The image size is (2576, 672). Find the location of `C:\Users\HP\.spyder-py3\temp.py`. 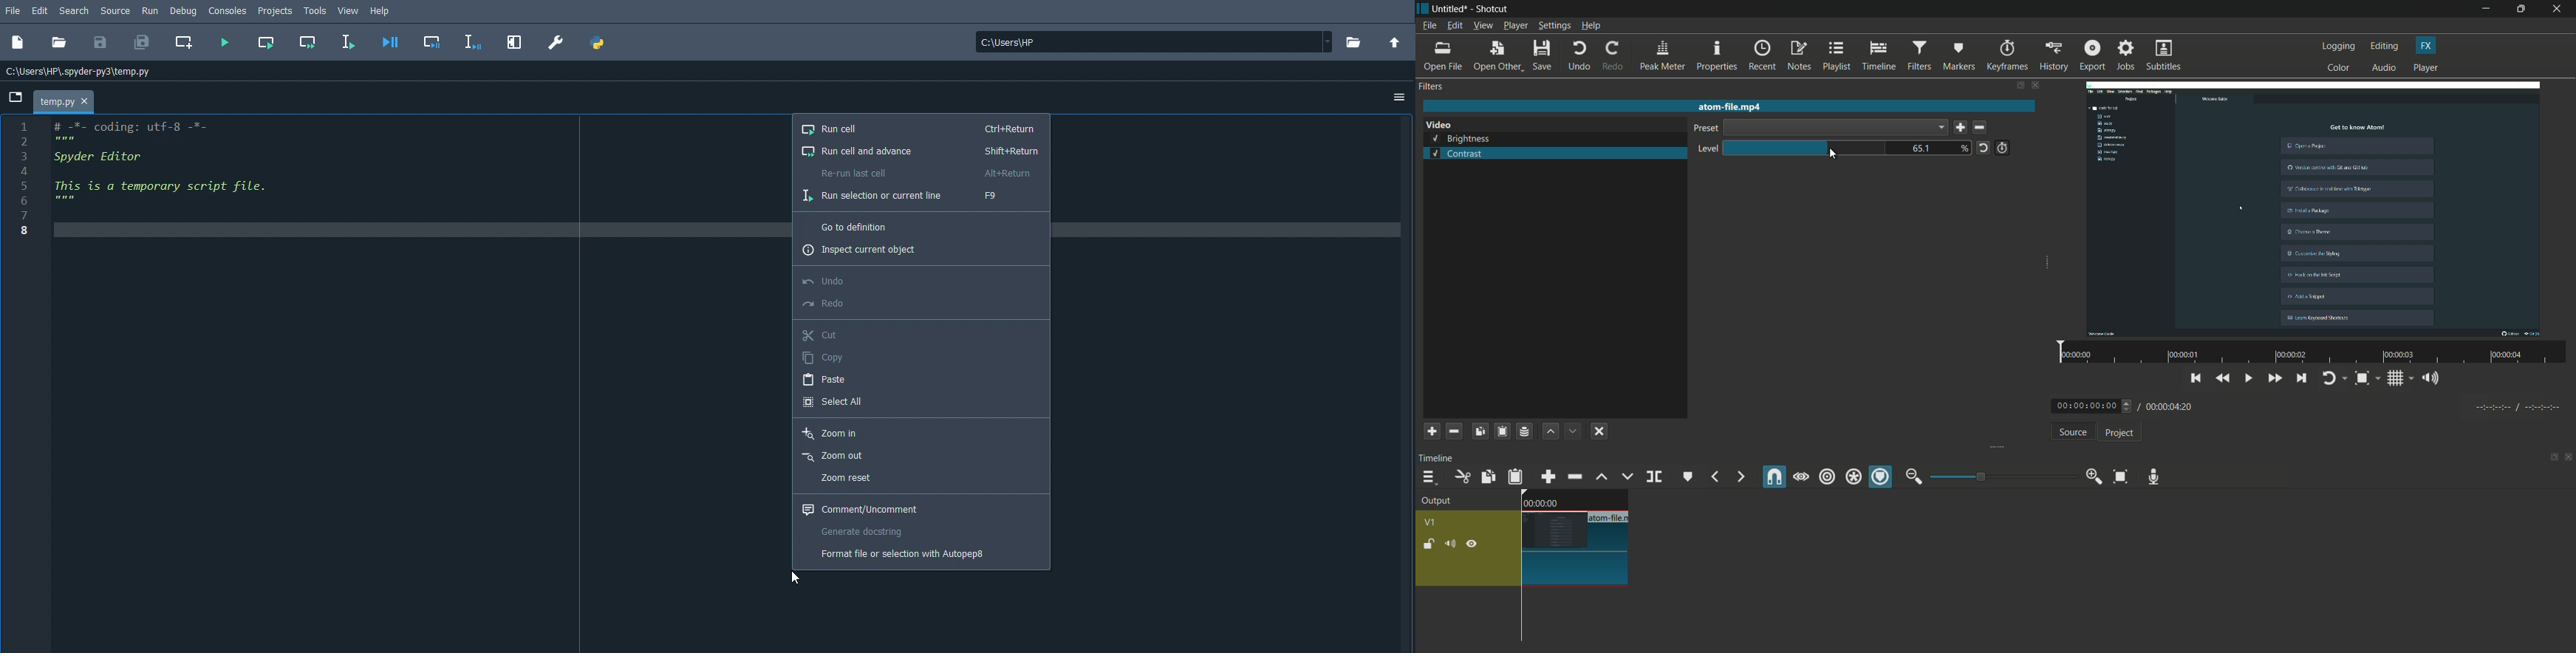

C:\Users\HP\.spyder-py3\temp.py is located at coordinates (78, 72).